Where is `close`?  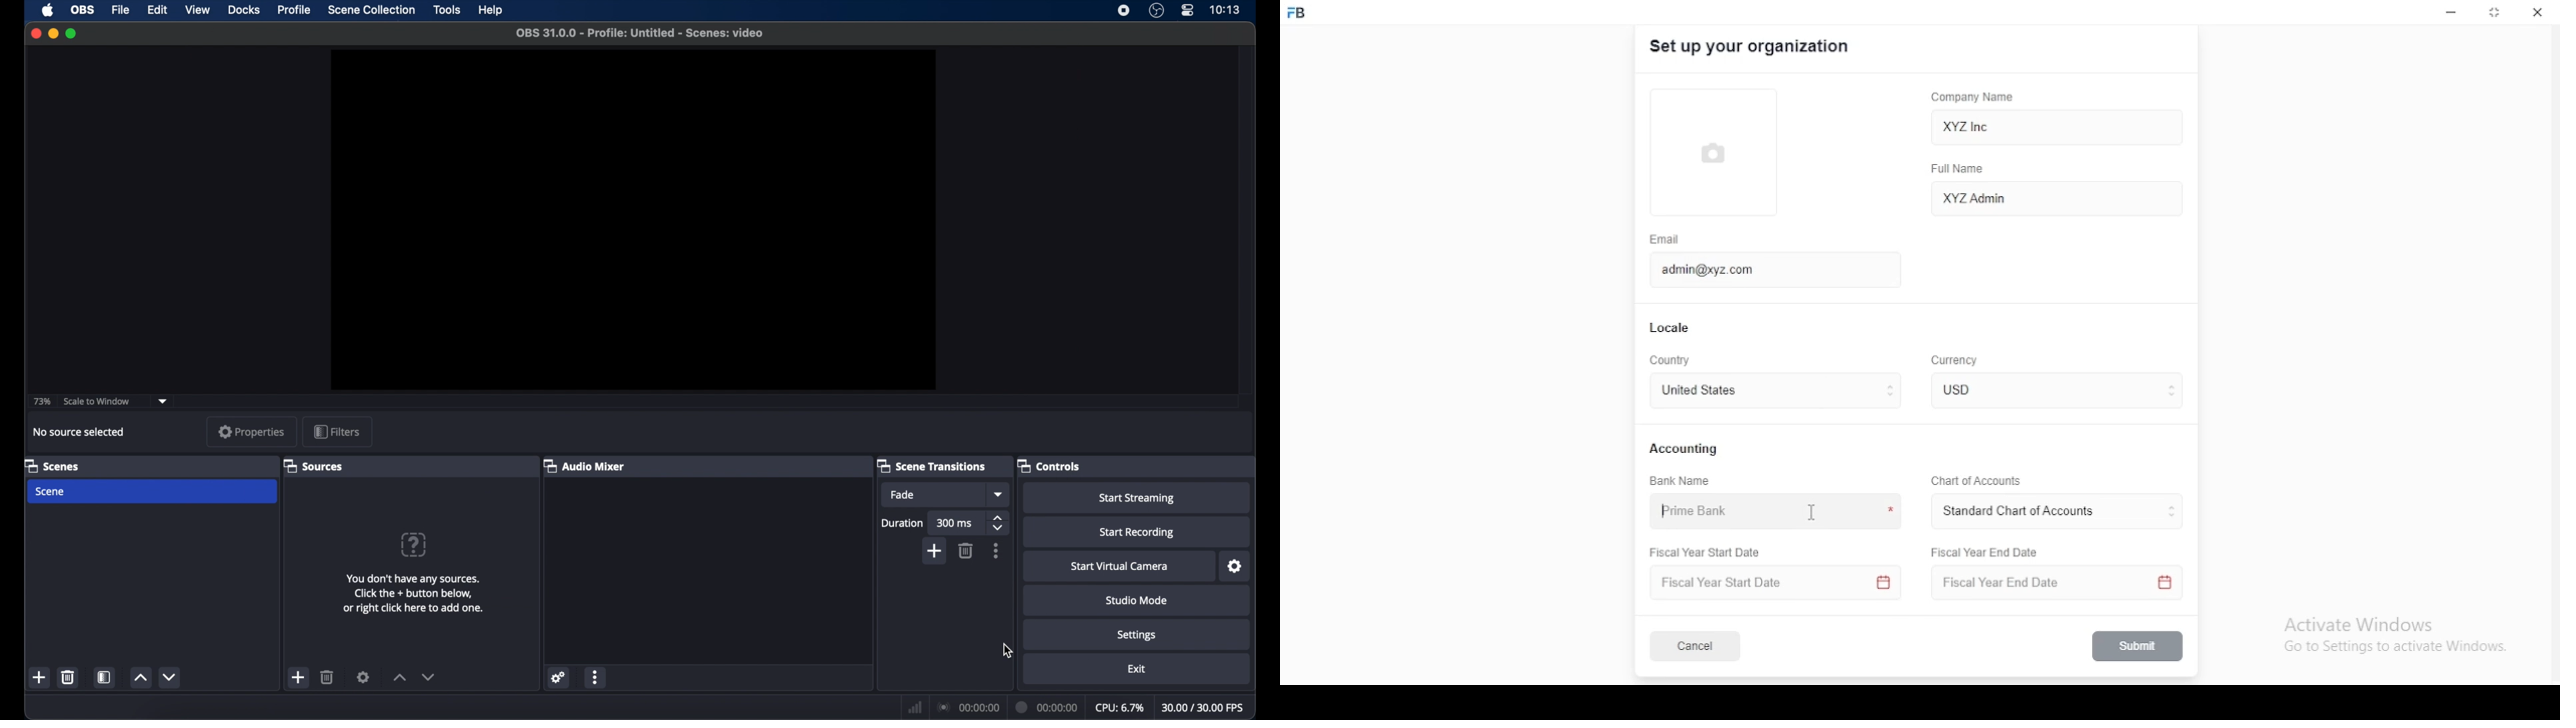
close is located at coordinates (36, 33).